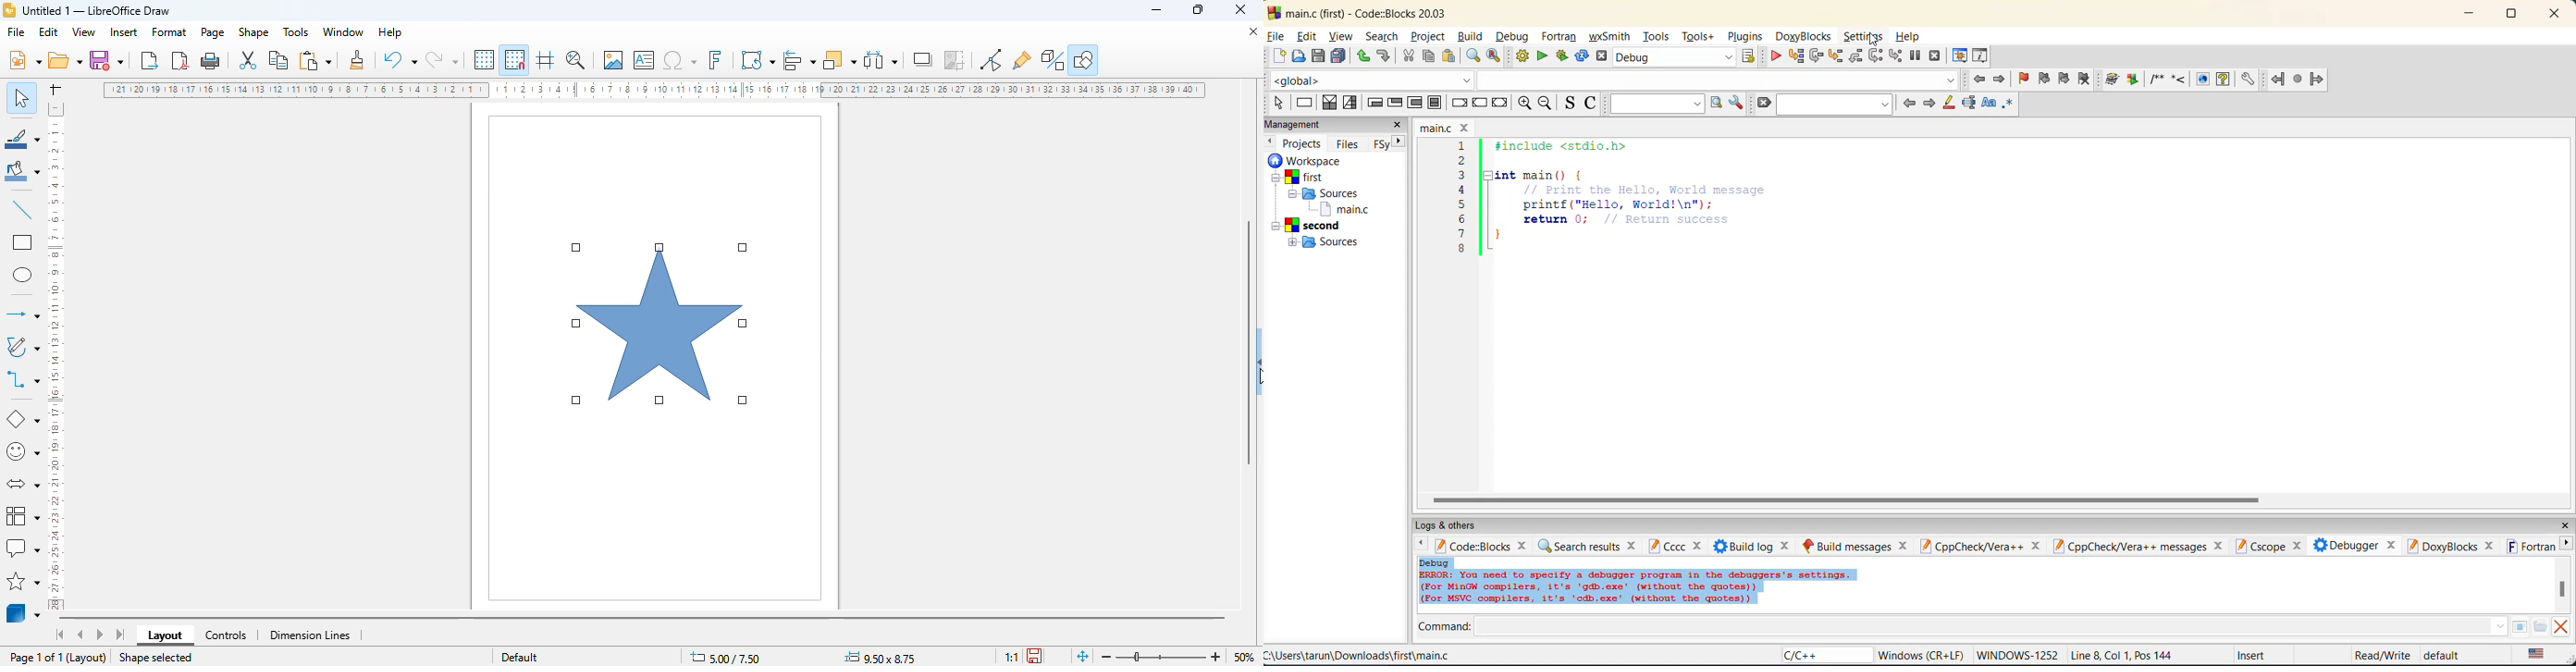  Describe the element at coordinates (1307, 102) in the screenshot. I see `instruction` at that location.